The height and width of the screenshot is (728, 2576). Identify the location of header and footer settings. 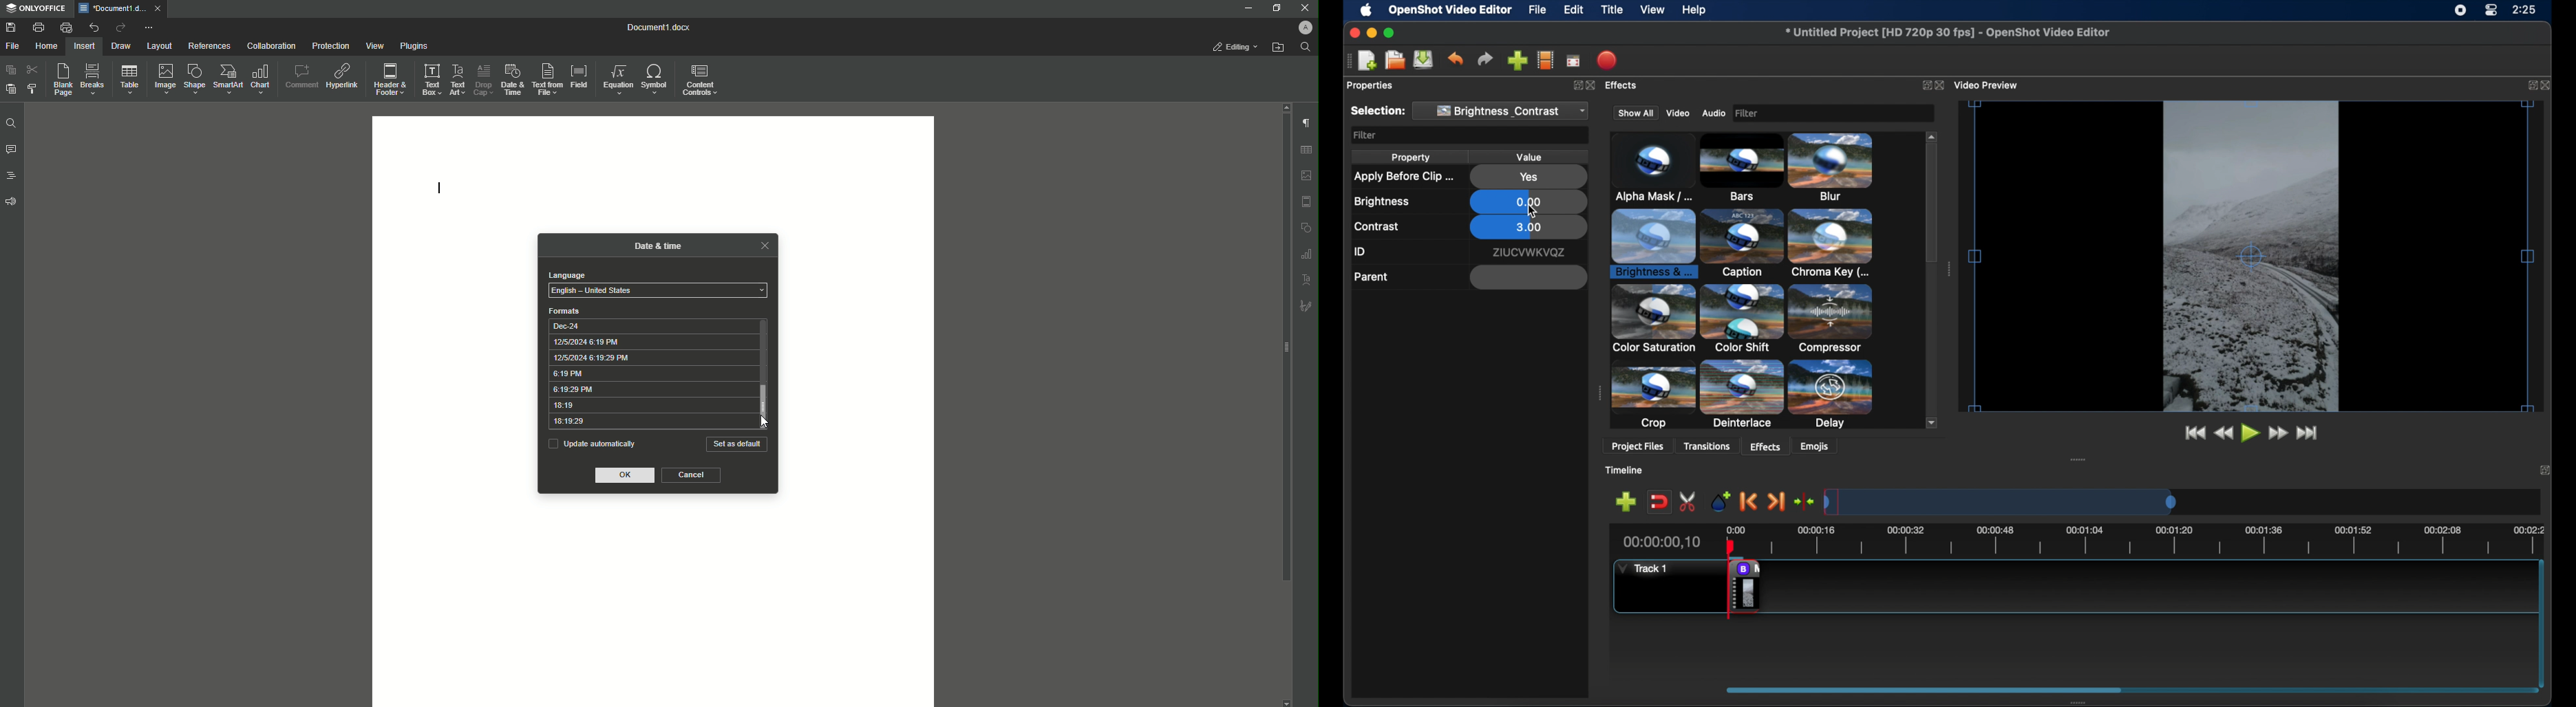
(1306, 202).